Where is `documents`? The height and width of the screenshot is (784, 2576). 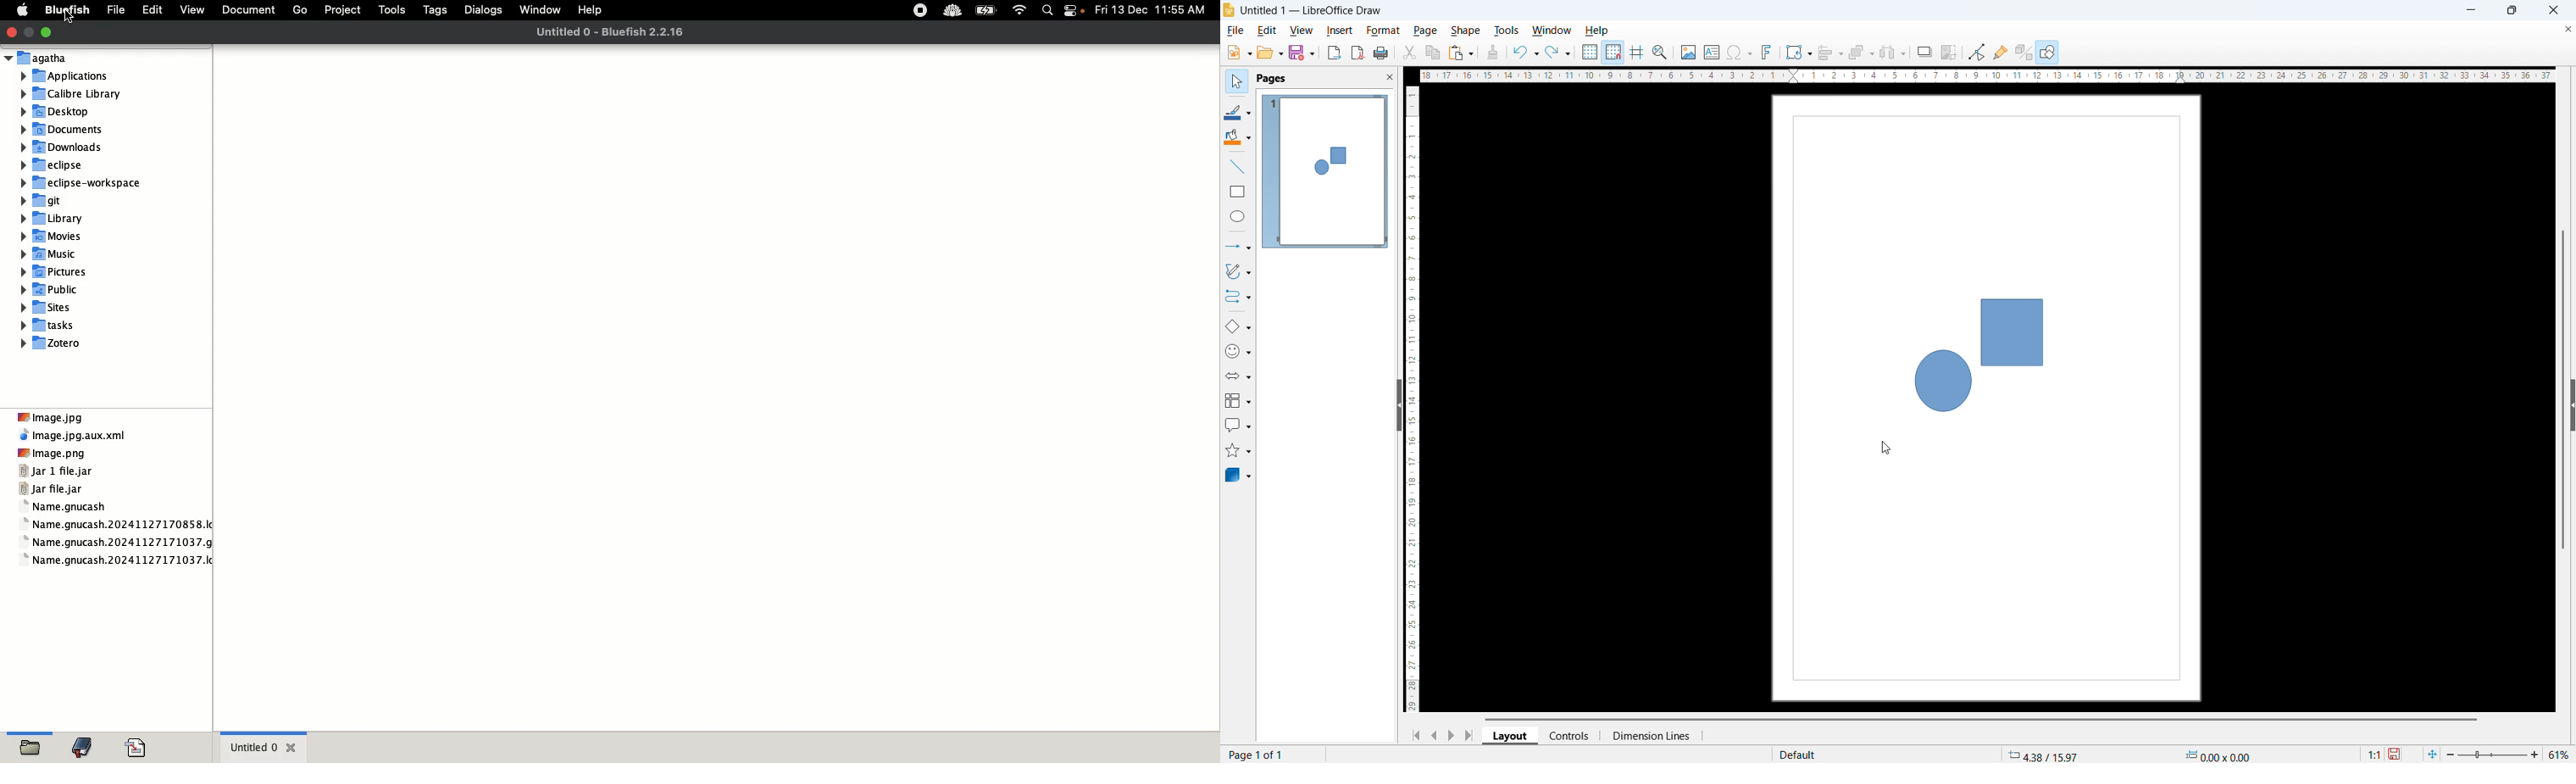
documents is located at coordinates (66, 130).